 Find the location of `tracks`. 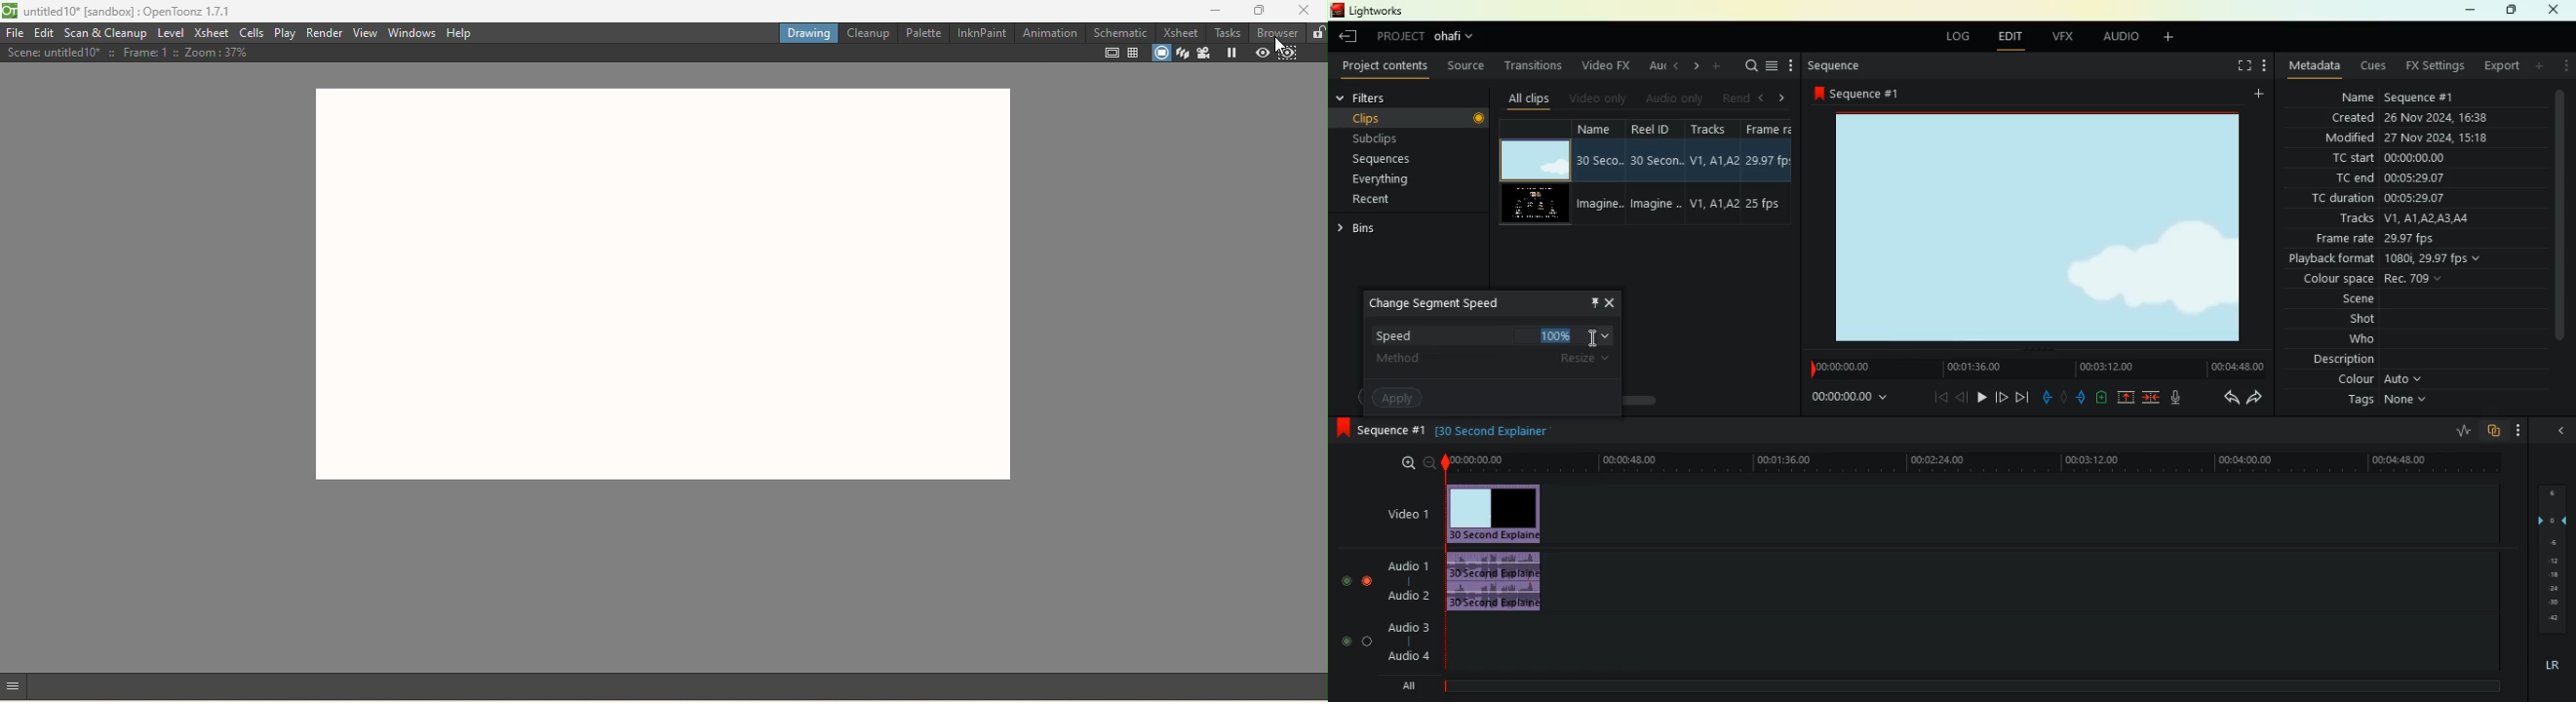

tracks is located at coordinates (2399, 220).